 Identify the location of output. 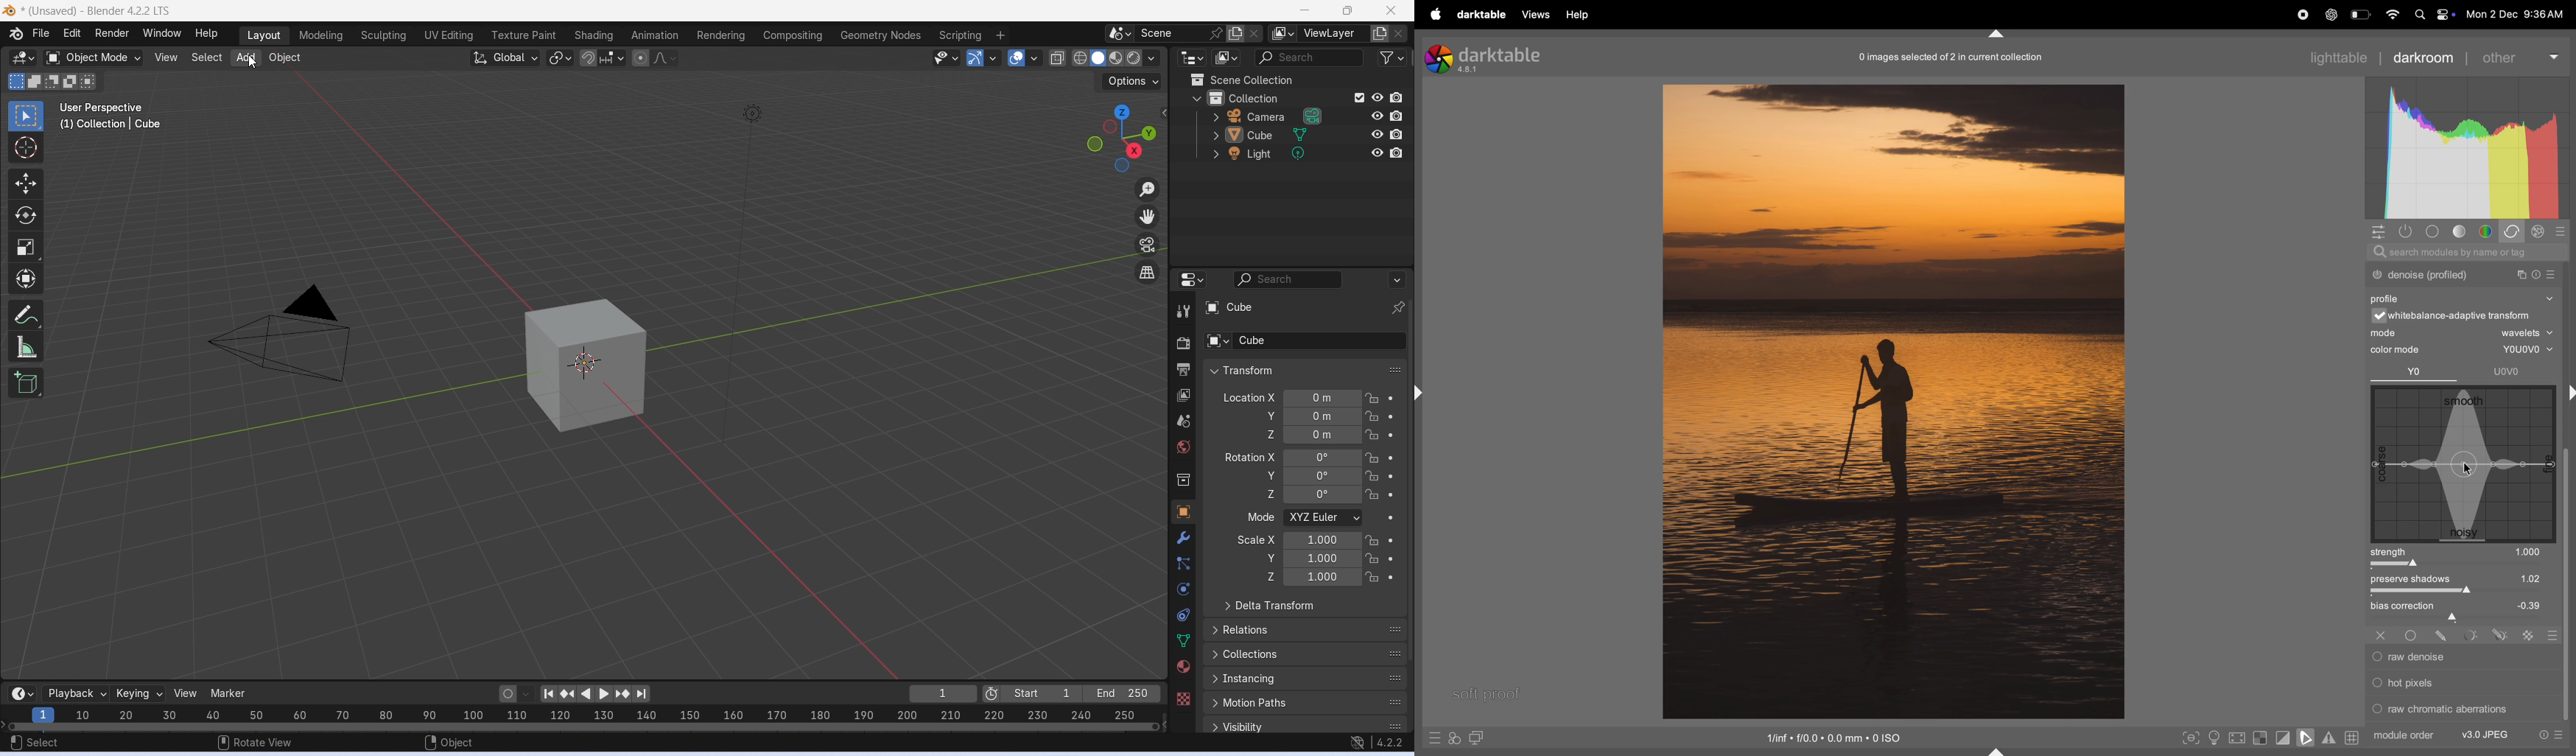
(1183, 369).